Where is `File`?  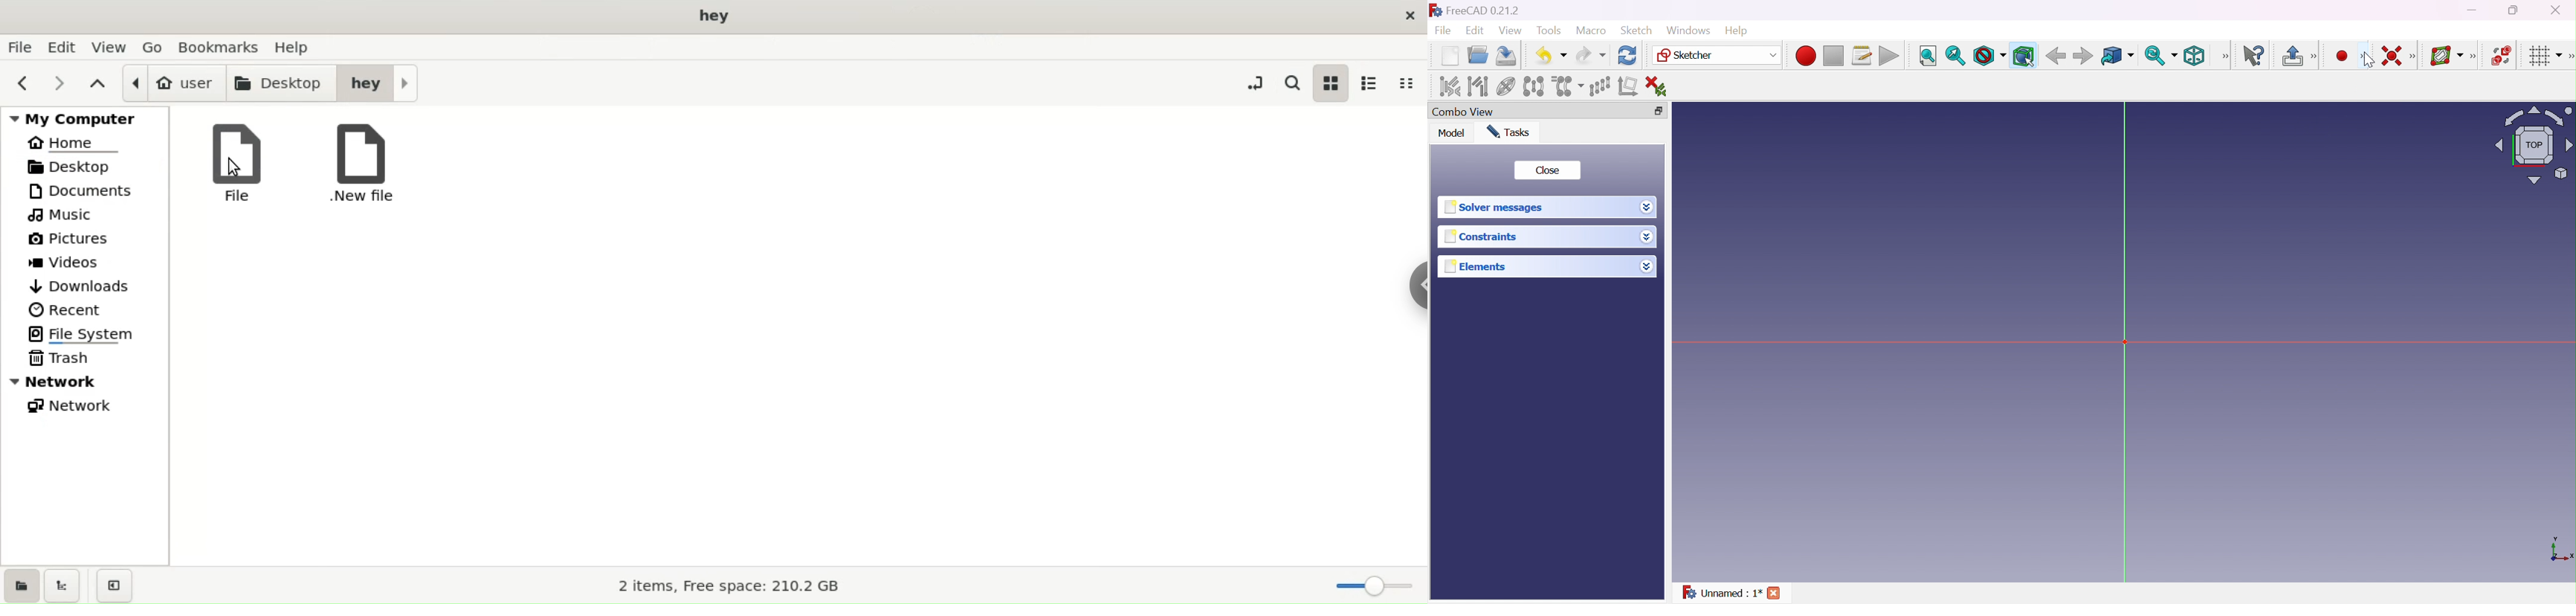 File is located at coordinates (1444, 31).